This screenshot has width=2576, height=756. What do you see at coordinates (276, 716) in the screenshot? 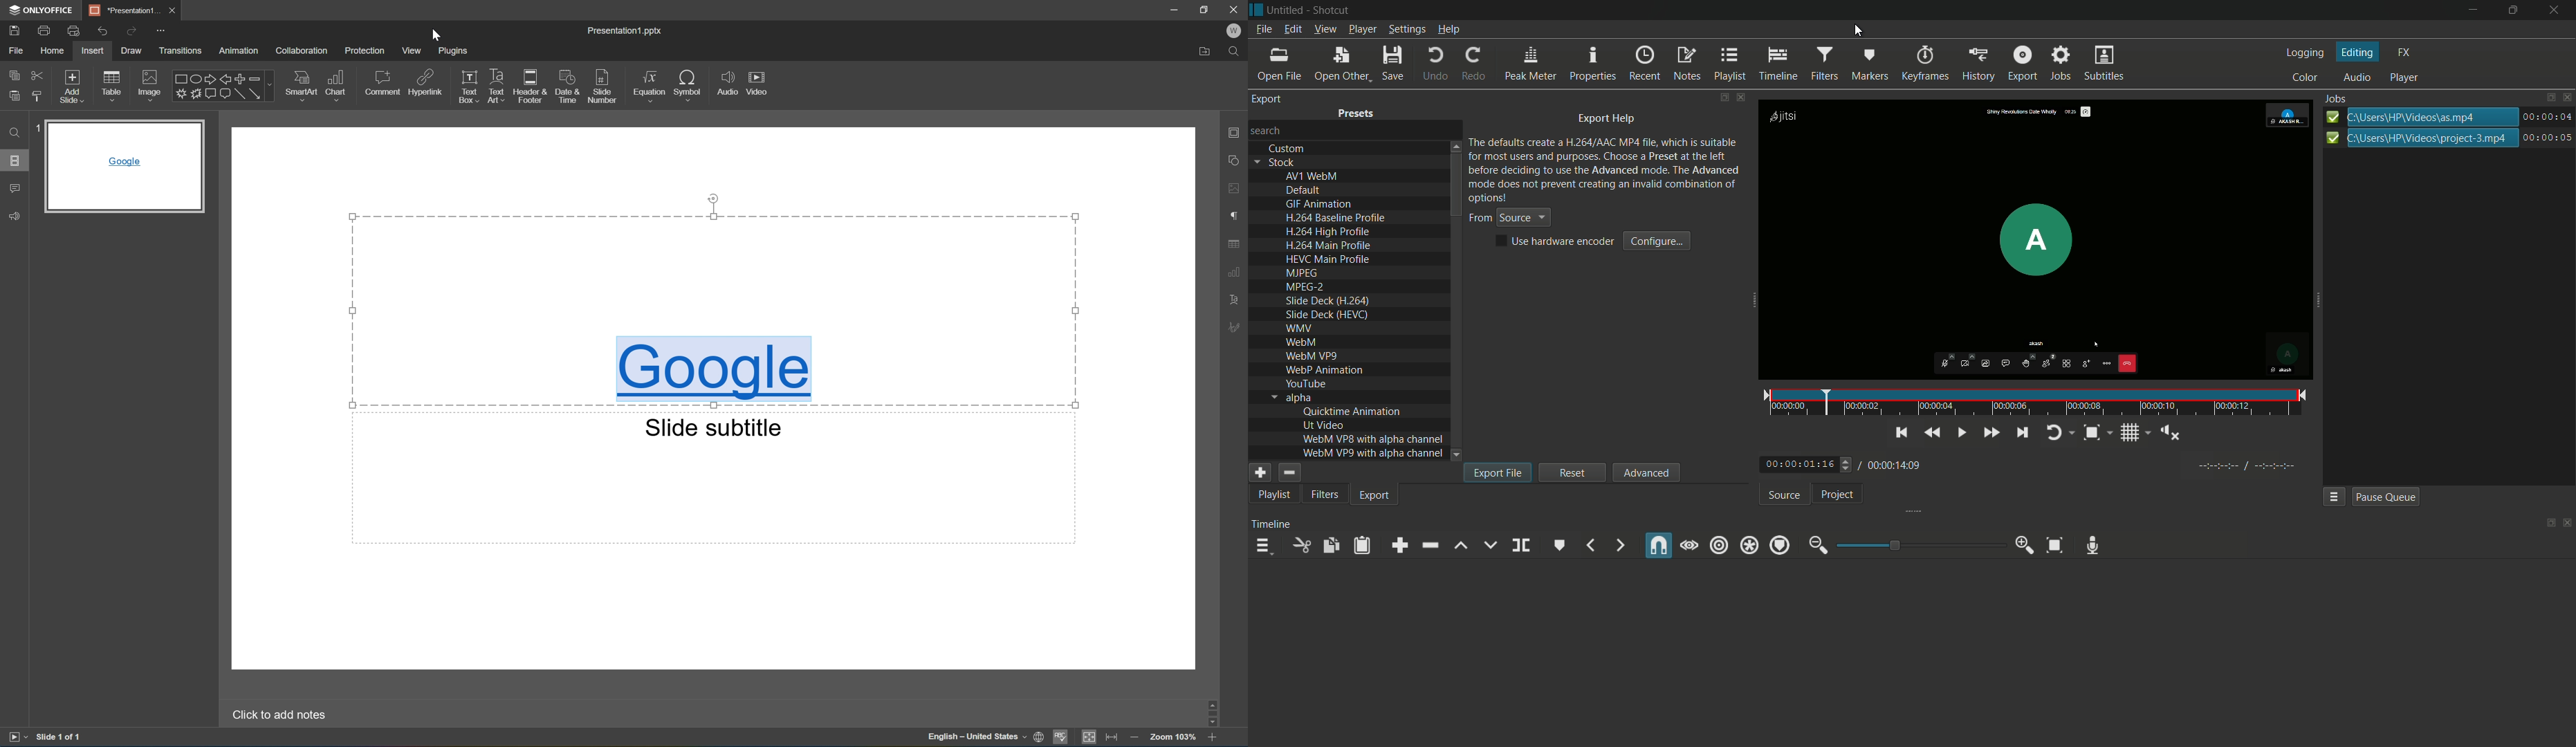
I see `Click to add notes` at bounding box center [276, 716].